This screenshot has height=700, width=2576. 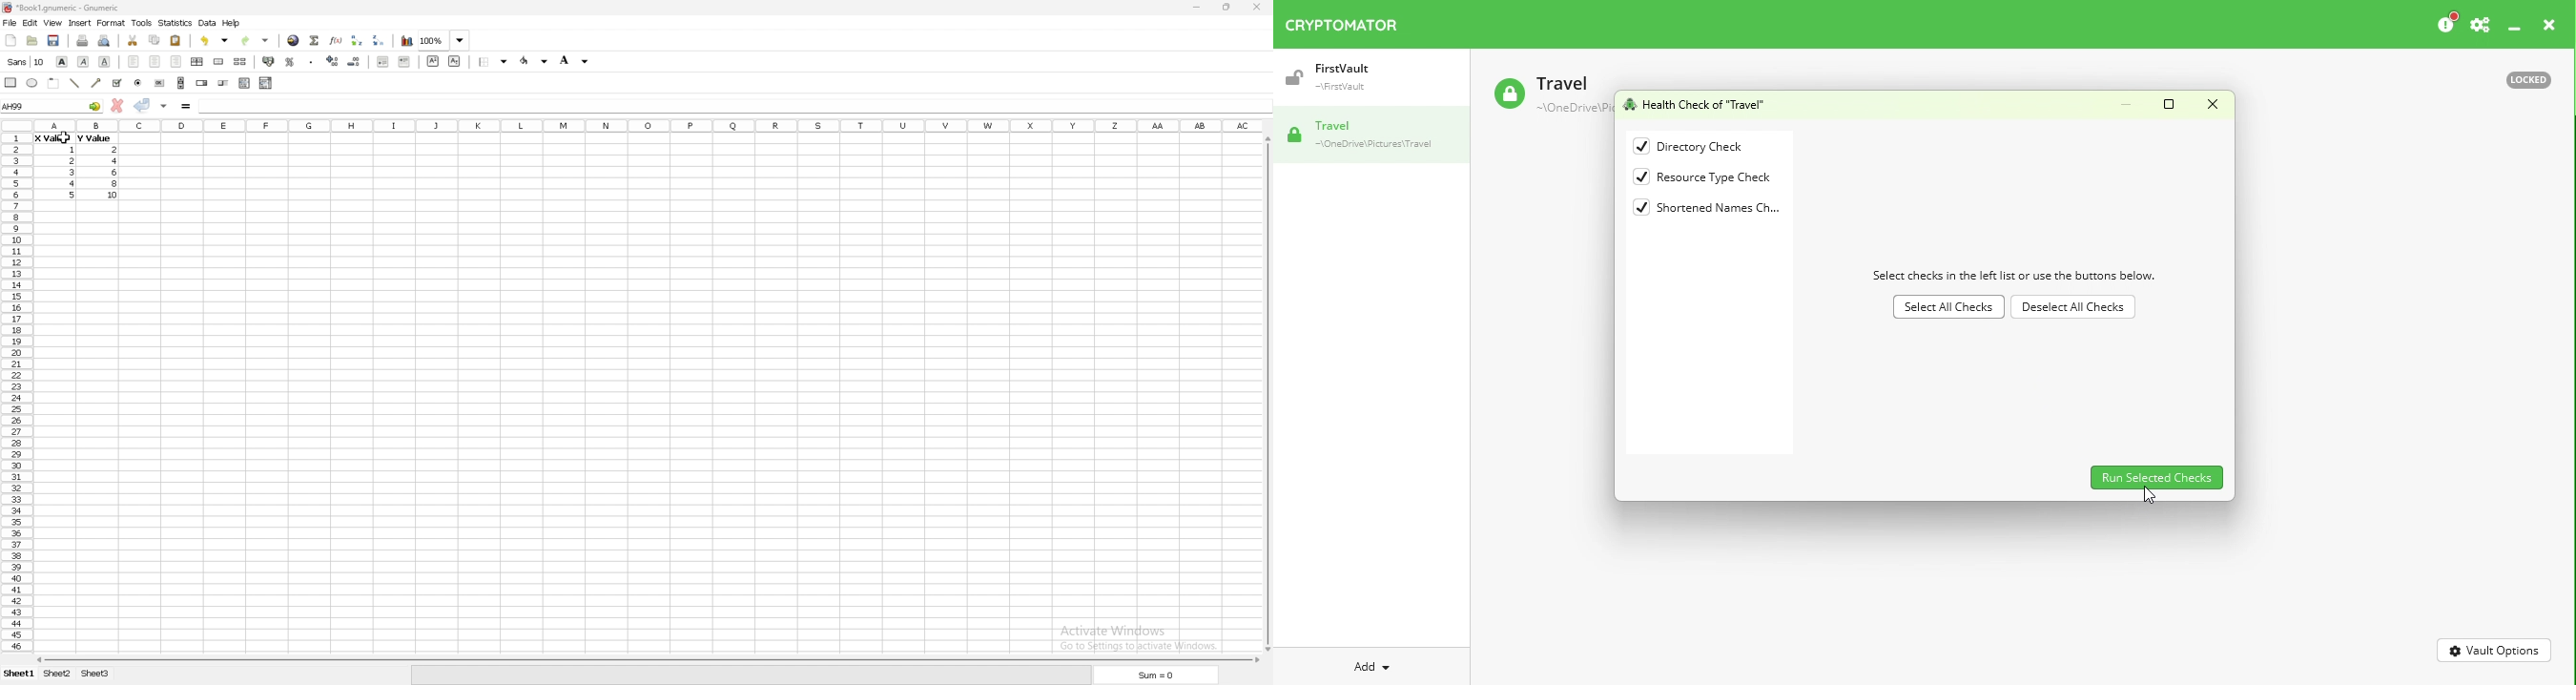 I want to click on Minimize, so click(x=2516, y=28).